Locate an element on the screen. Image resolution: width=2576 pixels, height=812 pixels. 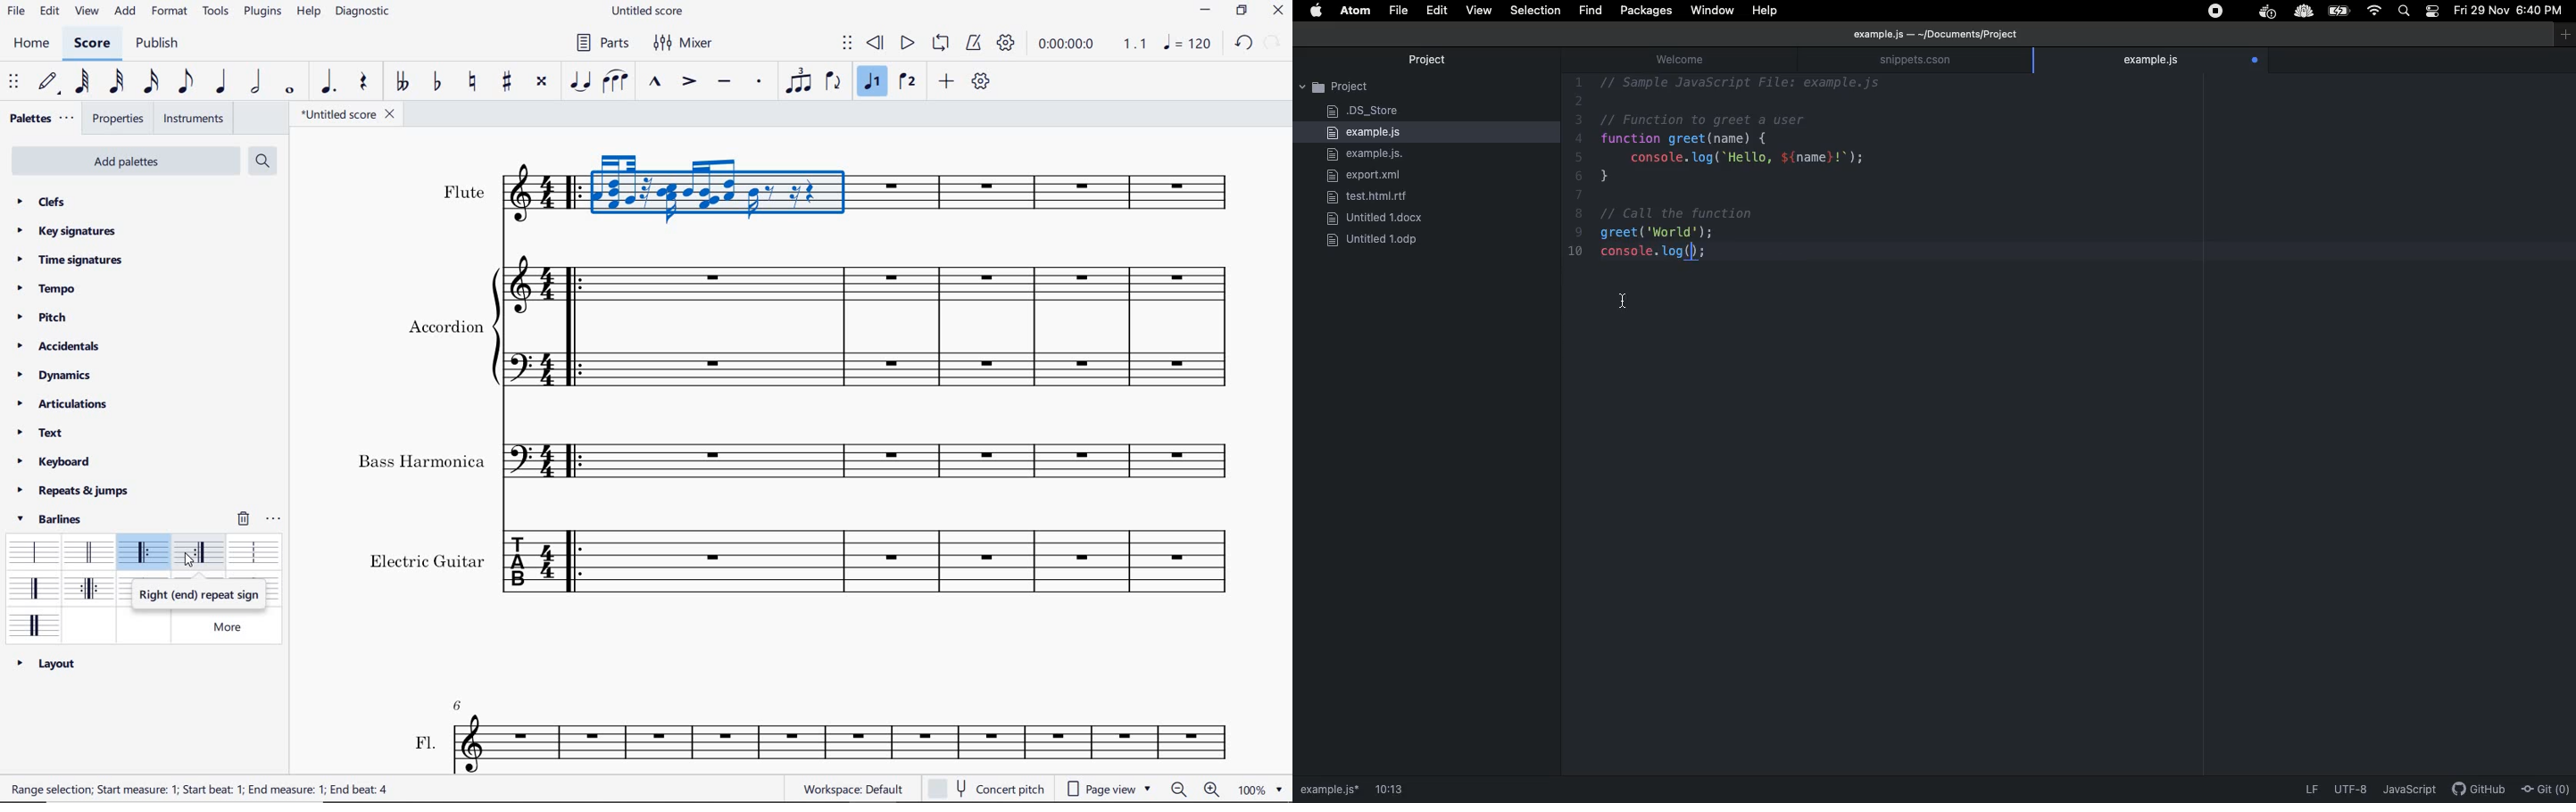
File is located at coordinates (1399, 11).